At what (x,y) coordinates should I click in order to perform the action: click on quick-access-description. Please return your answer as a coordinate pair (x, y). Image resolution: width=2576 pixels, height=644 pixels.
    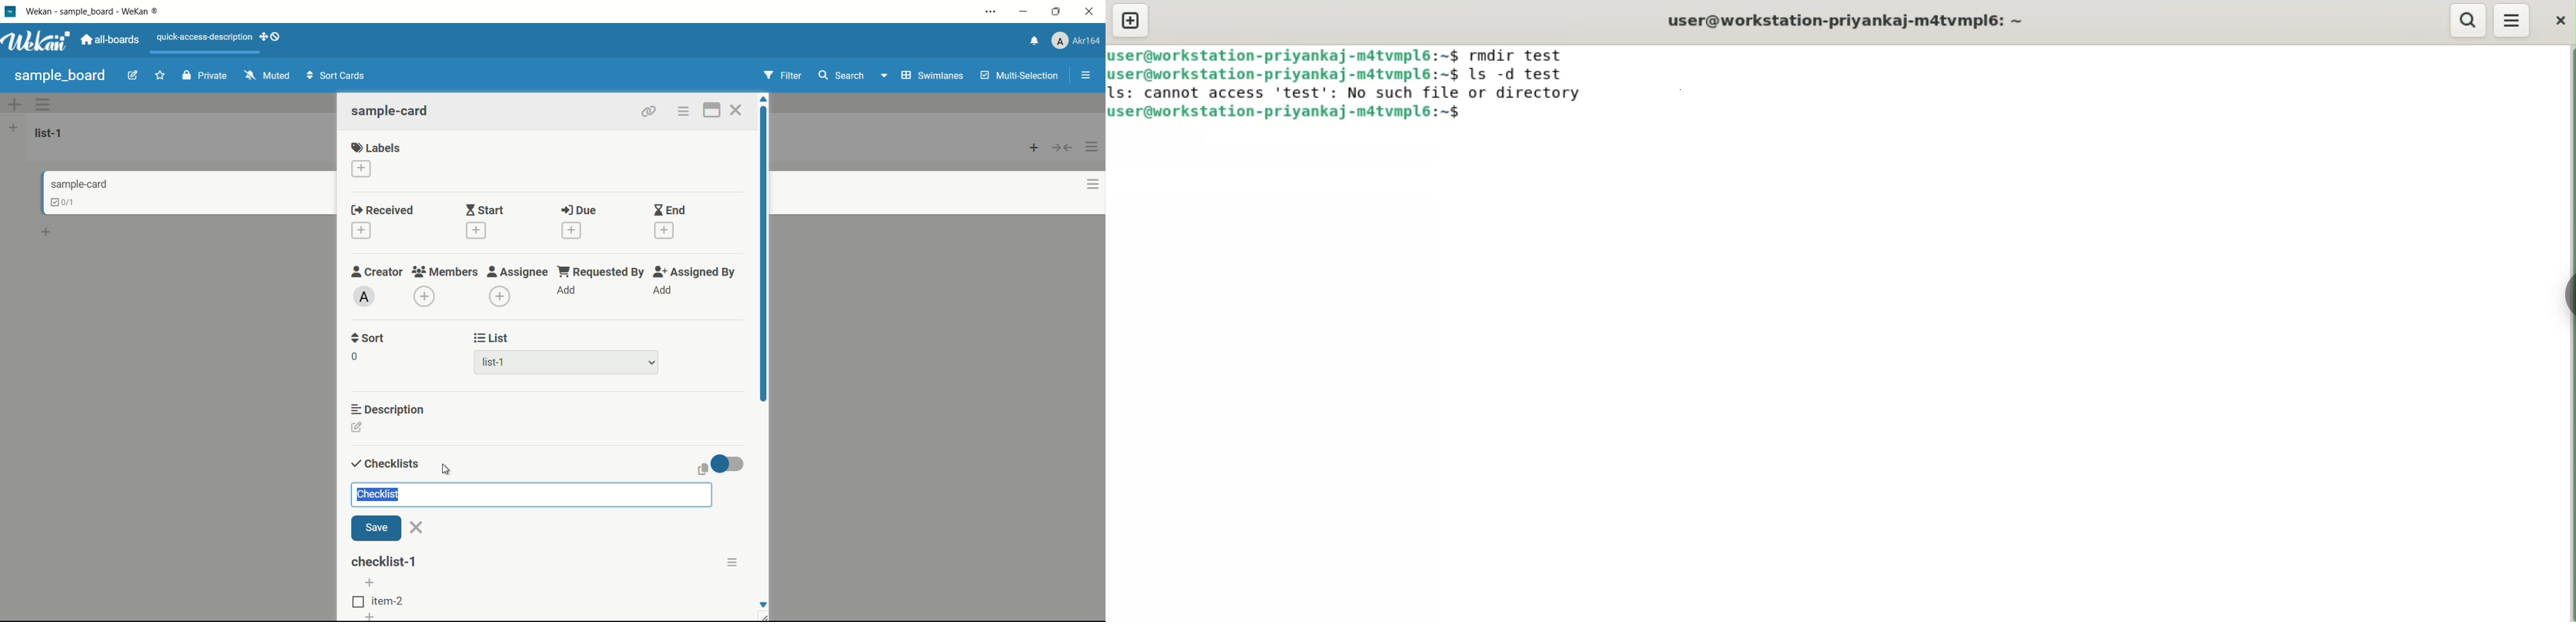
    Looking at the image, I should click on (205, 37).